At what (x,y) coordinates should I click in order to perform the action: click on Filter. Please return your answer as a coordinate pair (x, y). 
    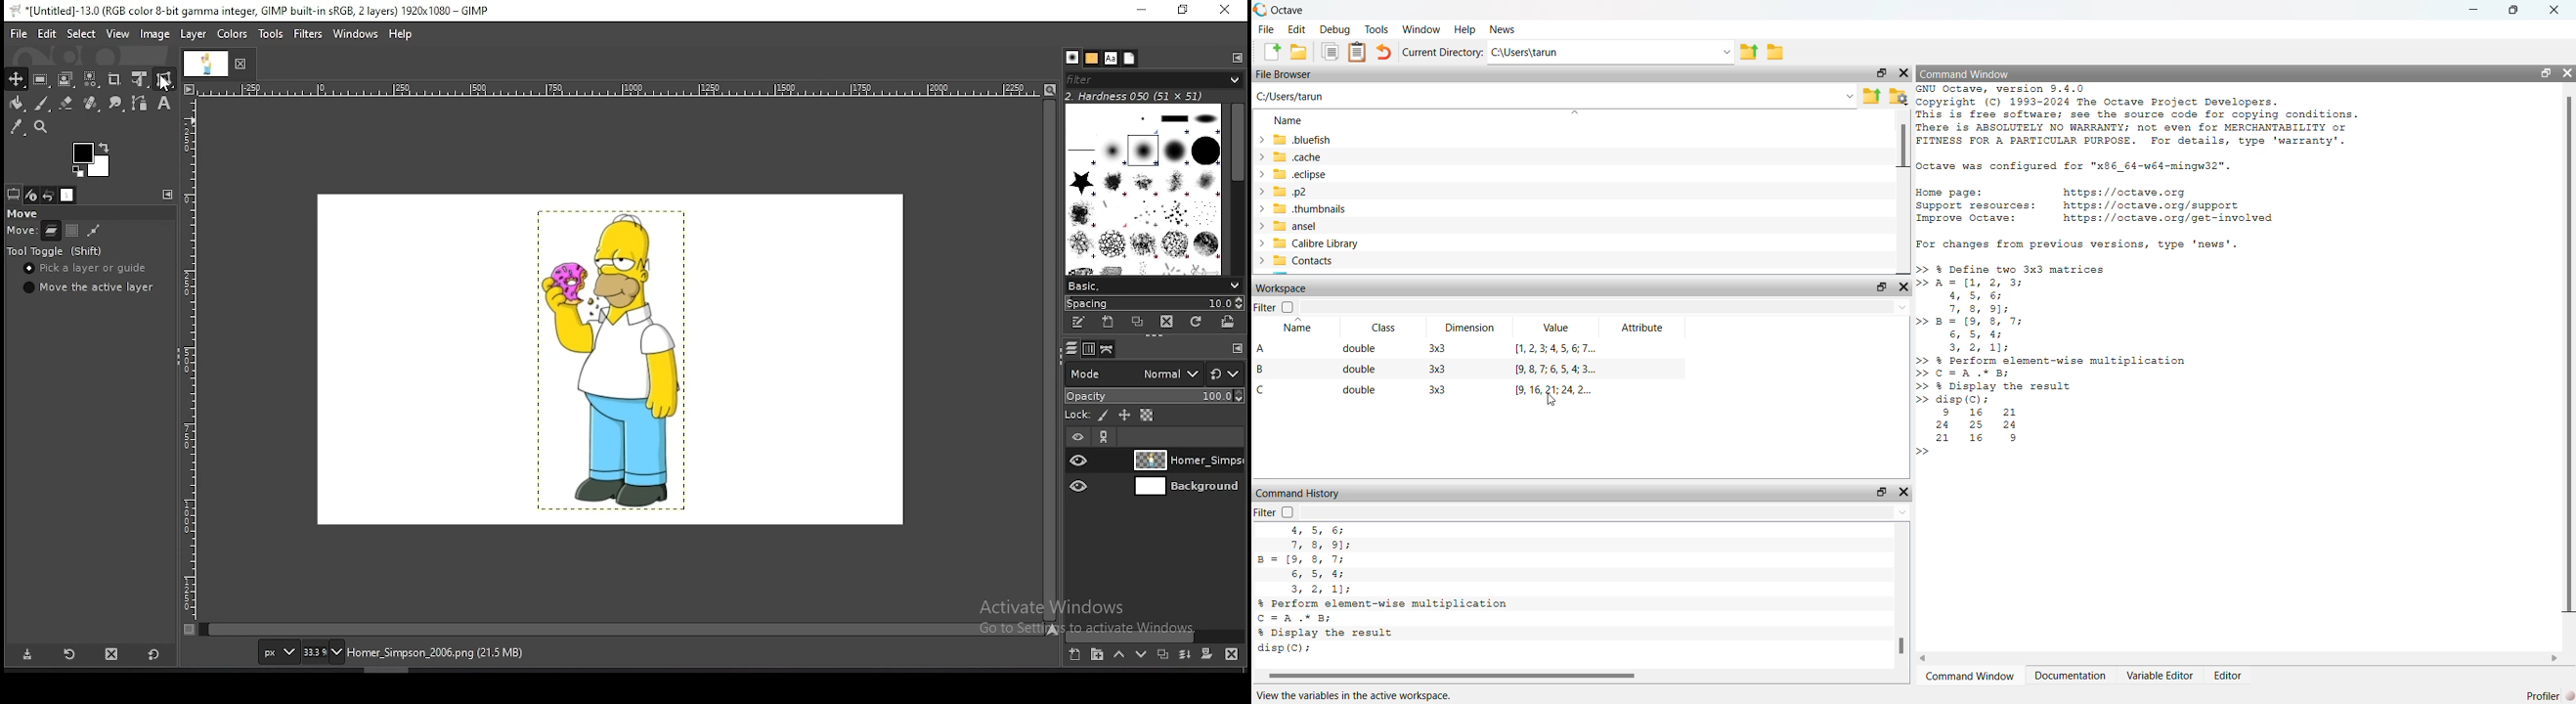
    Looking at the image, I should click on (1265, 307).